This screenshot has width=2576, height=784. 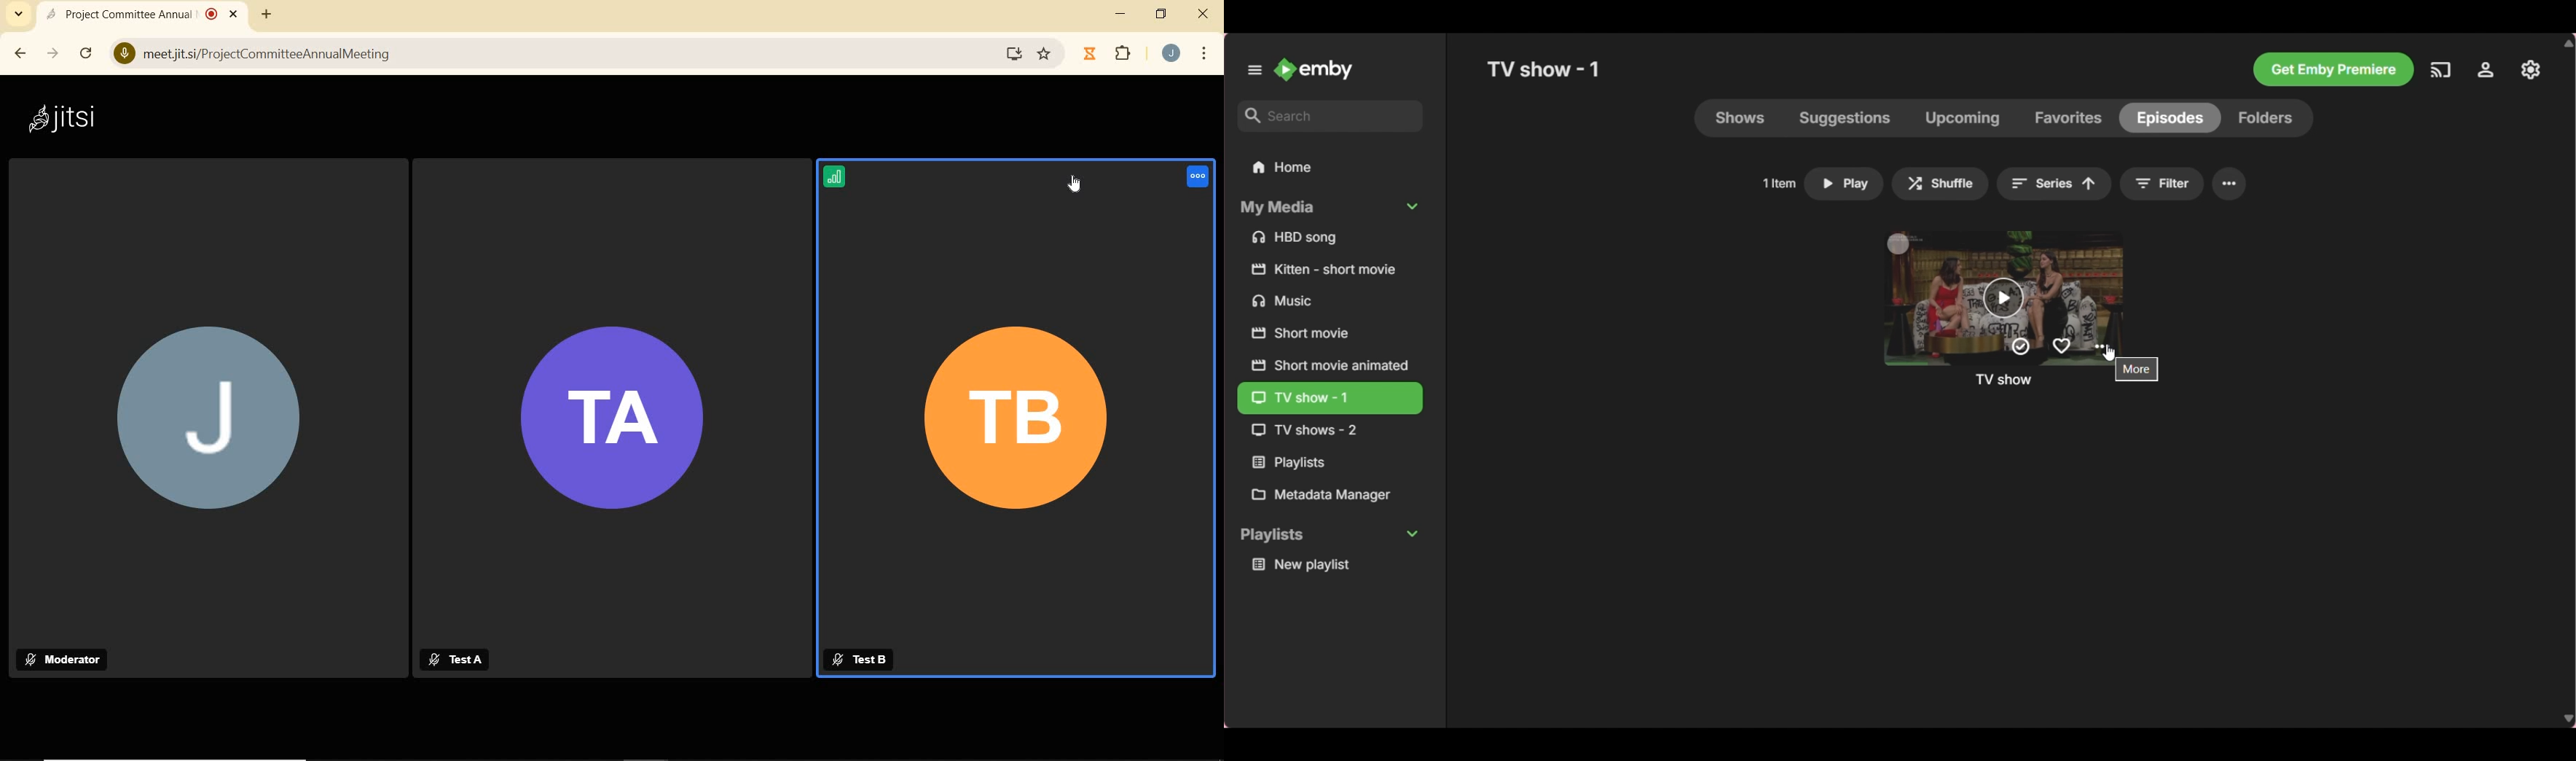 What do you see at coordinates (125, 55) in the screenshot?
I see `View Site Information` at bounding box center [125, 55].